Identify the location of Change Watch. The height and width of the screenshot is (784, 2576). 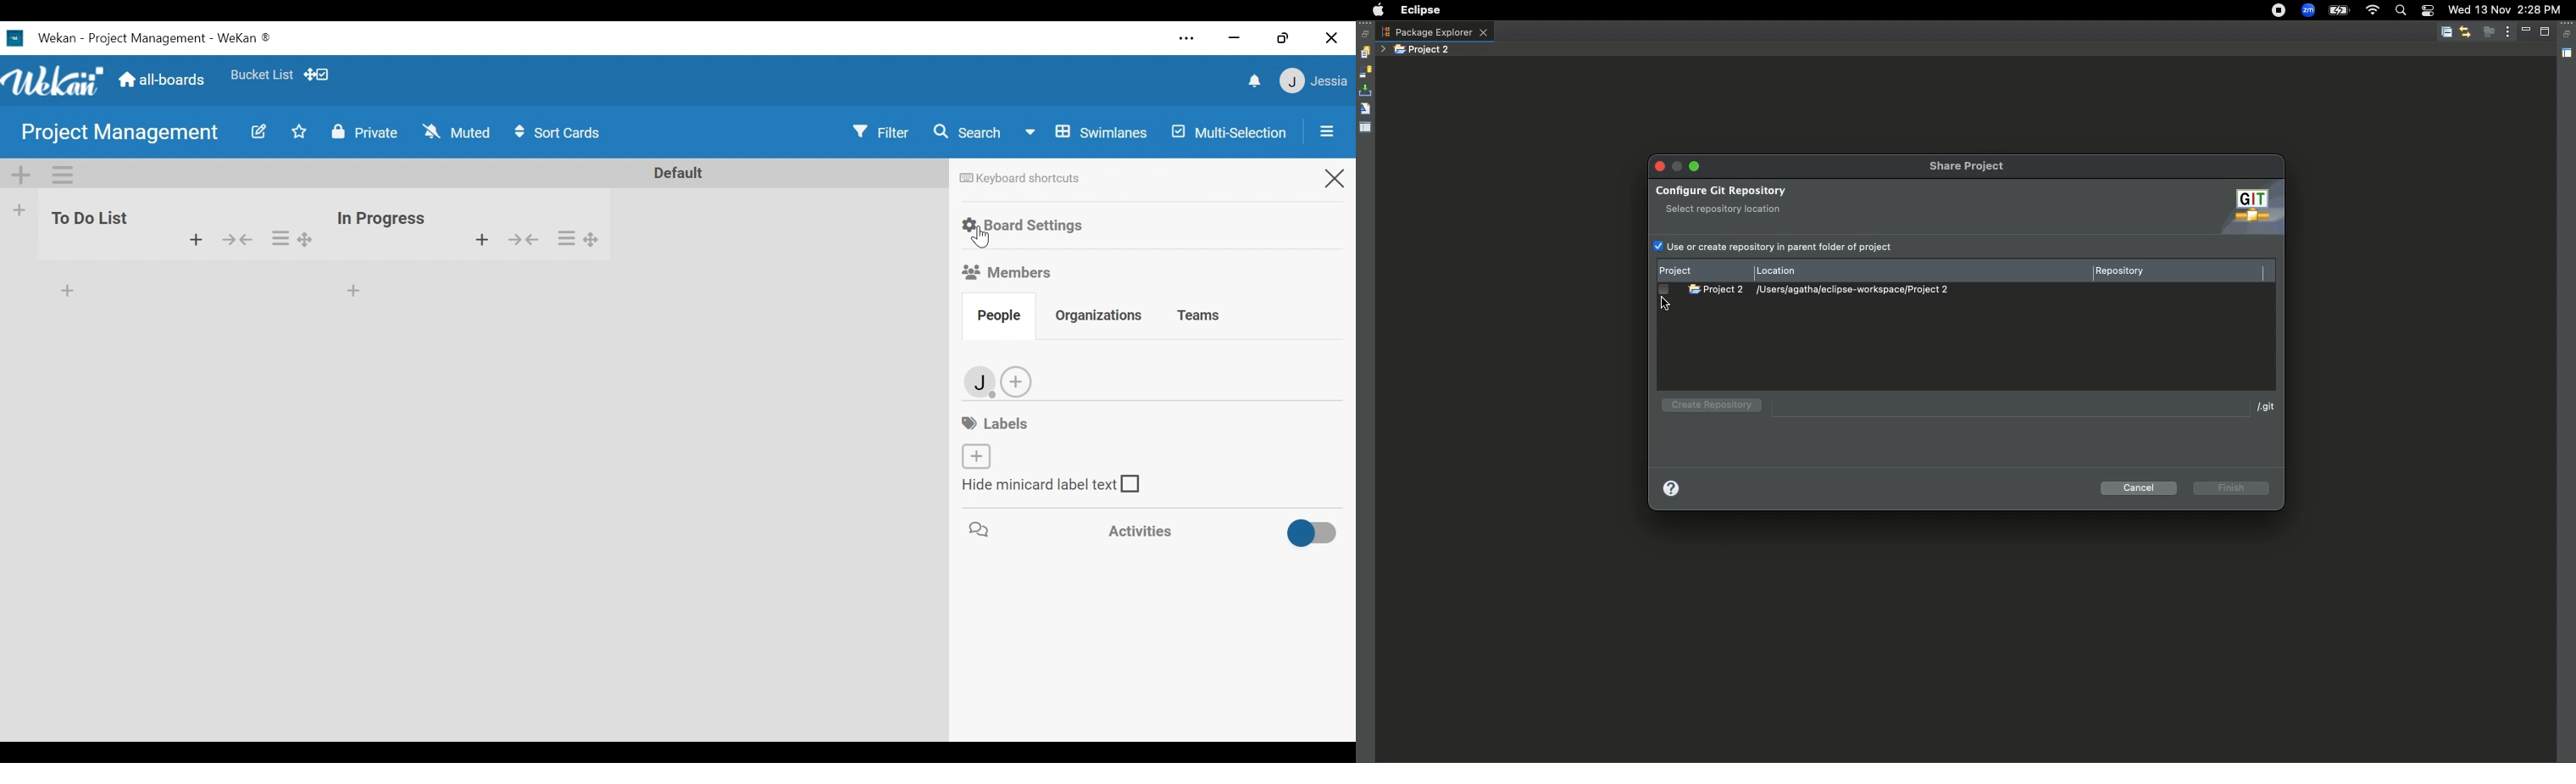
(459, 131).